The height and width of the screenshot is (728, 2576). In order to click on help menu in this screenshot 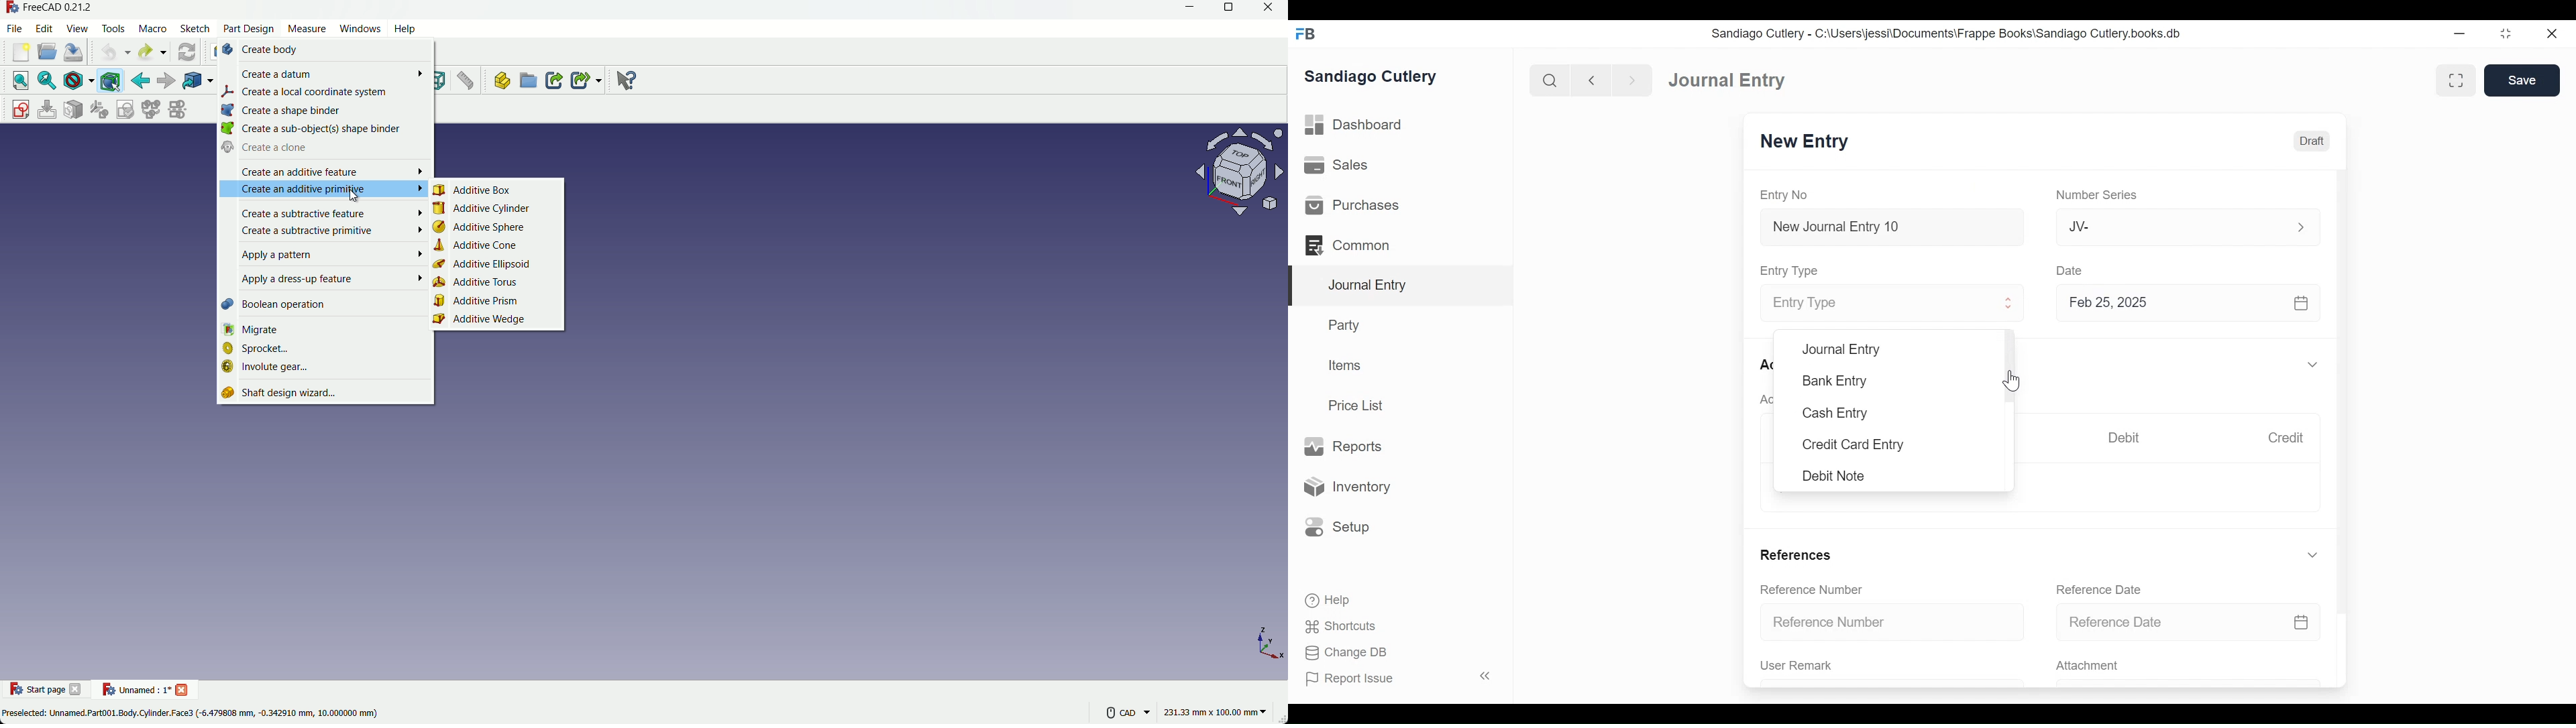, I will do `click(400, 30)`.